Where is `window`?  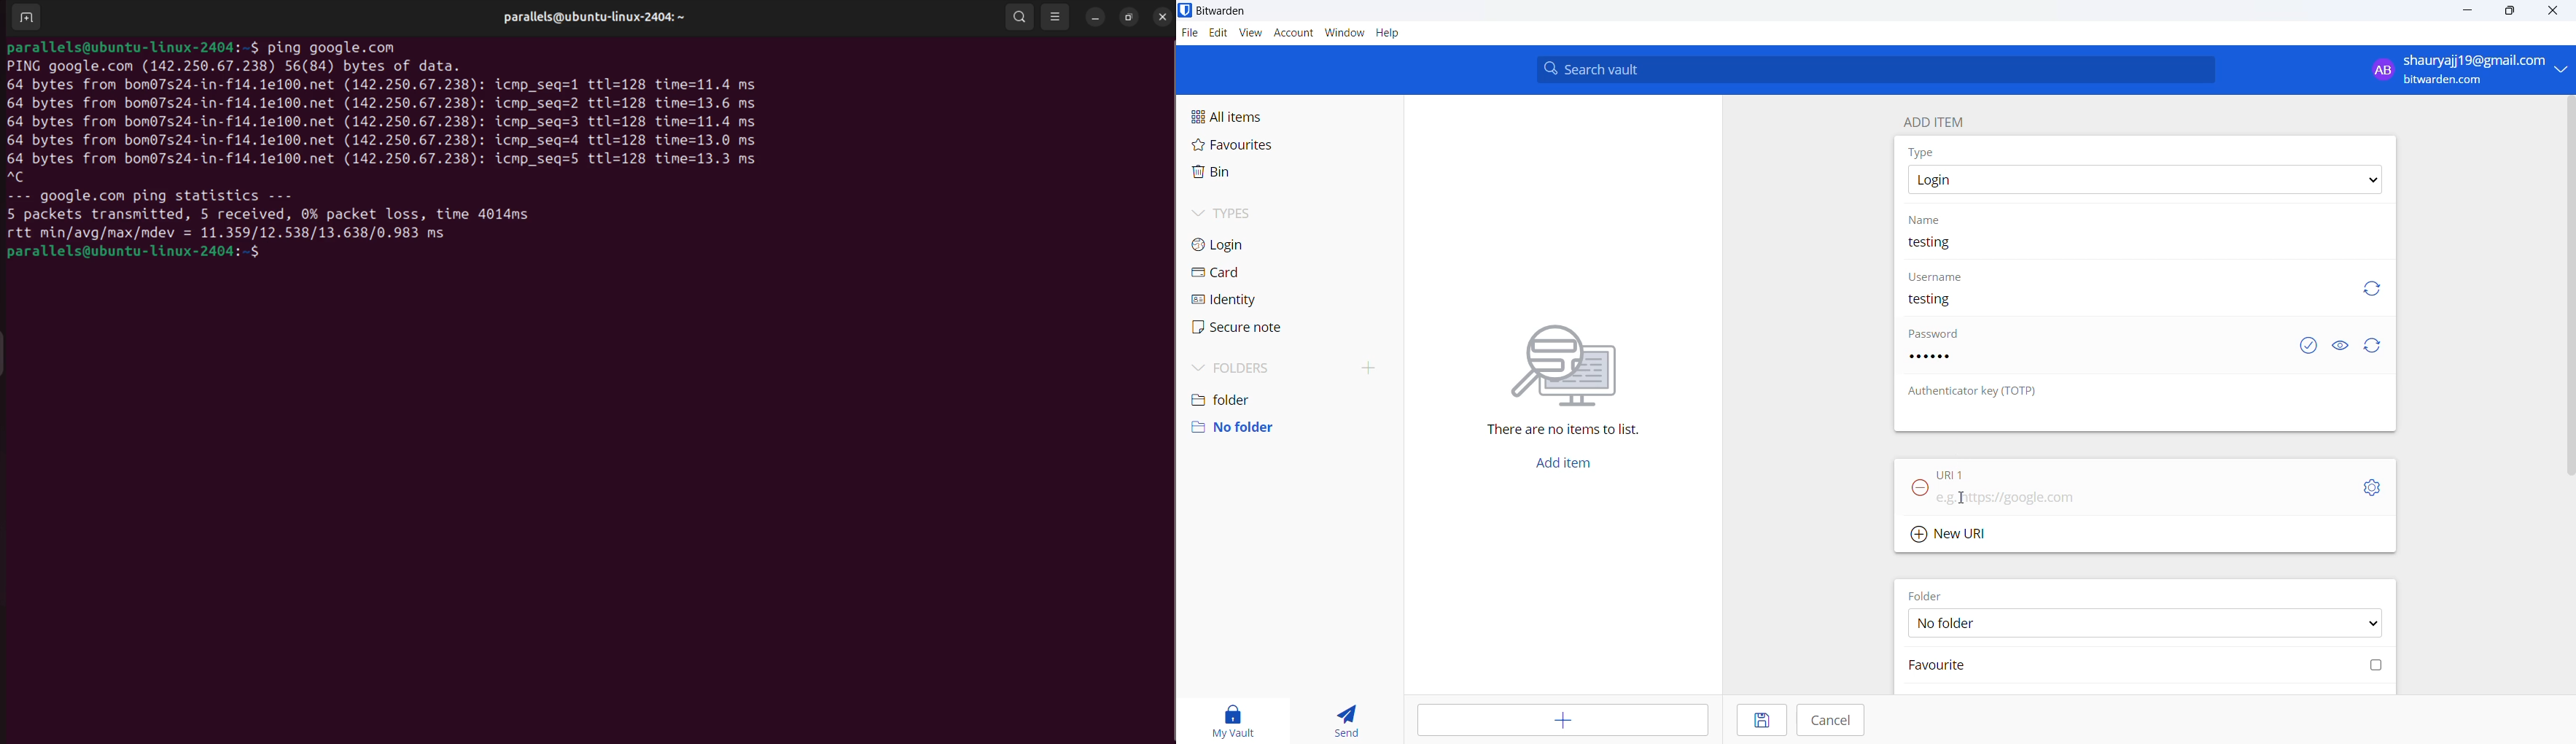 window is located at coordinates (1345, 33).